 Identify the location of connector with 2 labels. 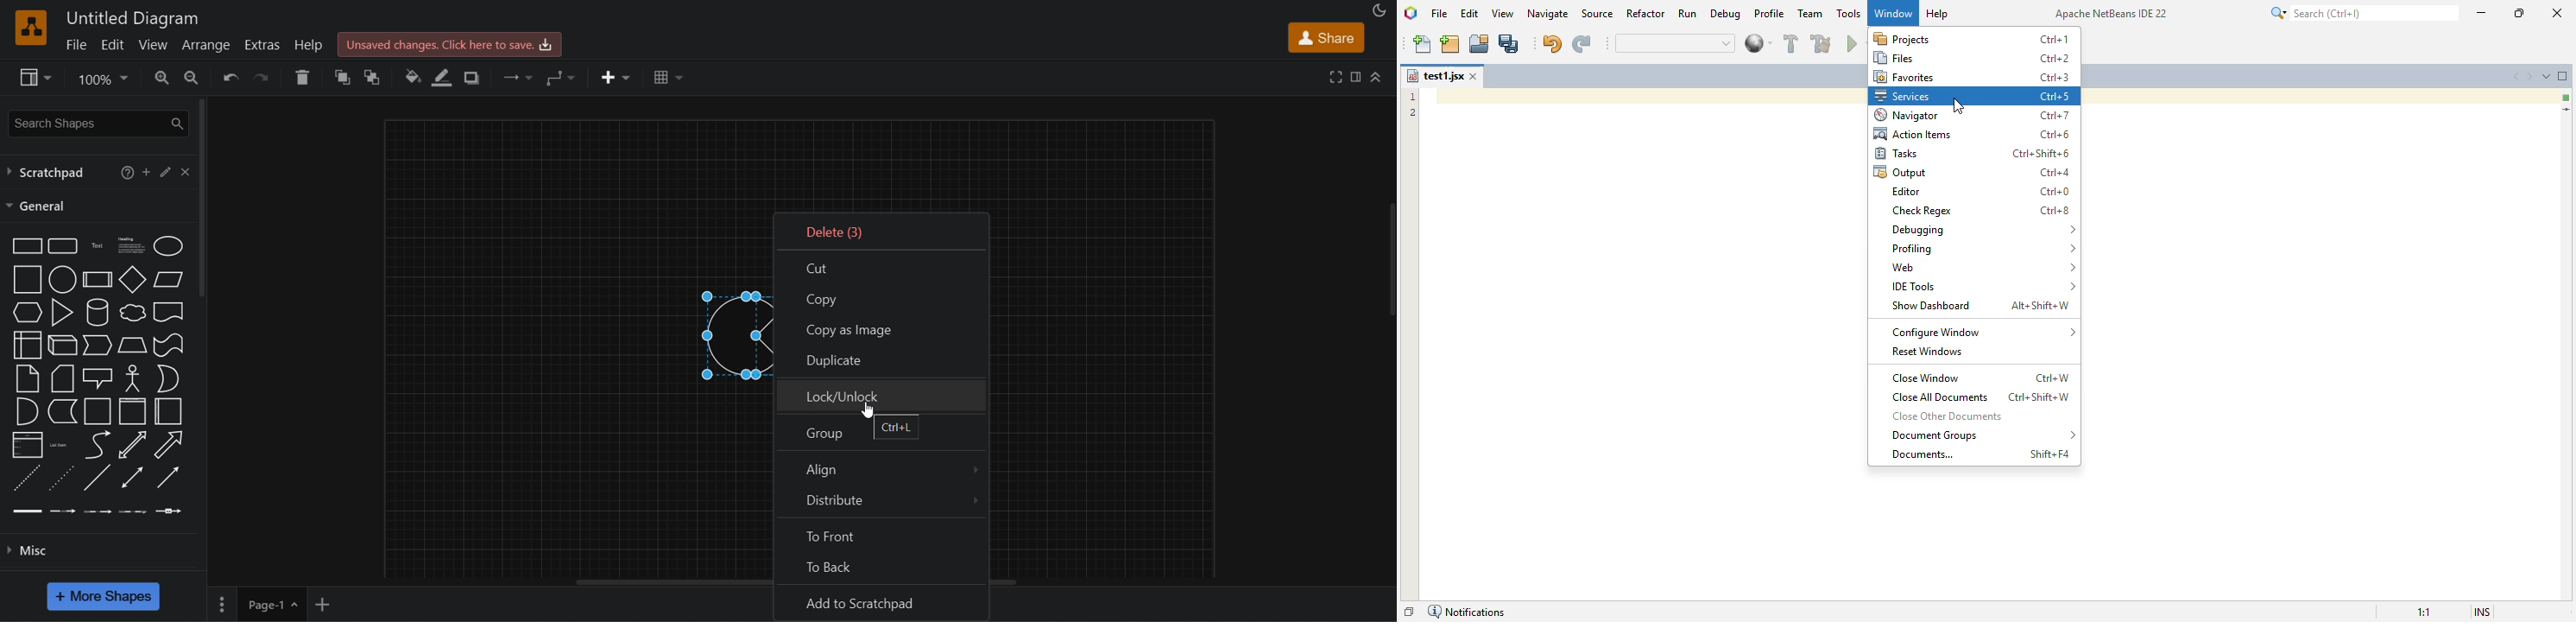
(98, 510).